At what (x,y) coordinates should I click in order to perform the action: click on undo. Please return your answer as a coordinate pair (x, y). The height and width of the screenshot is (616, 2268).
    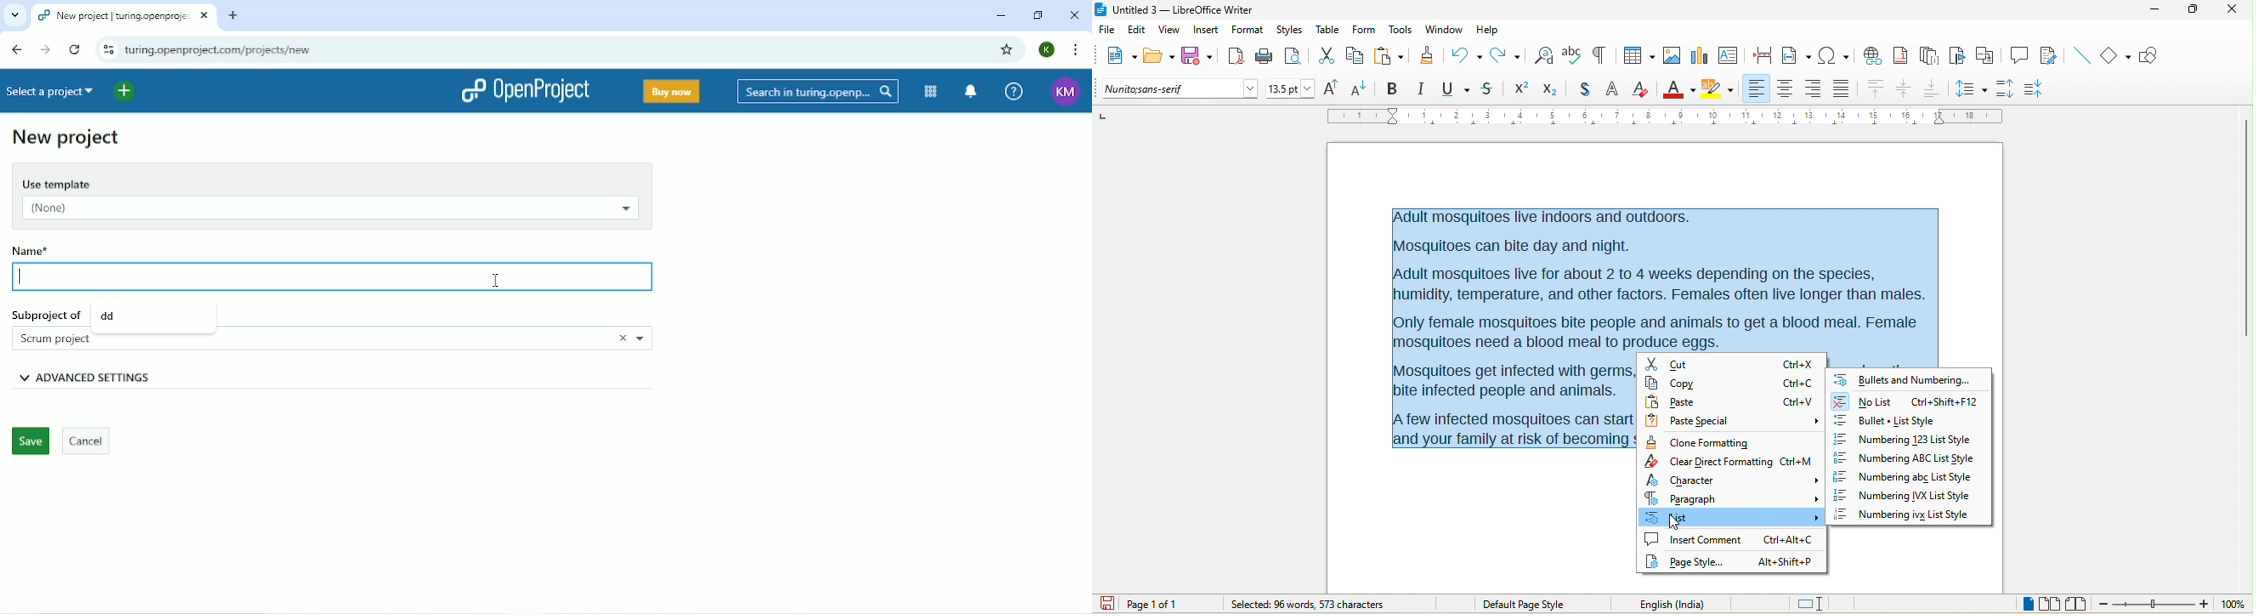
    Looking at the image, I should click on (1467, 54).